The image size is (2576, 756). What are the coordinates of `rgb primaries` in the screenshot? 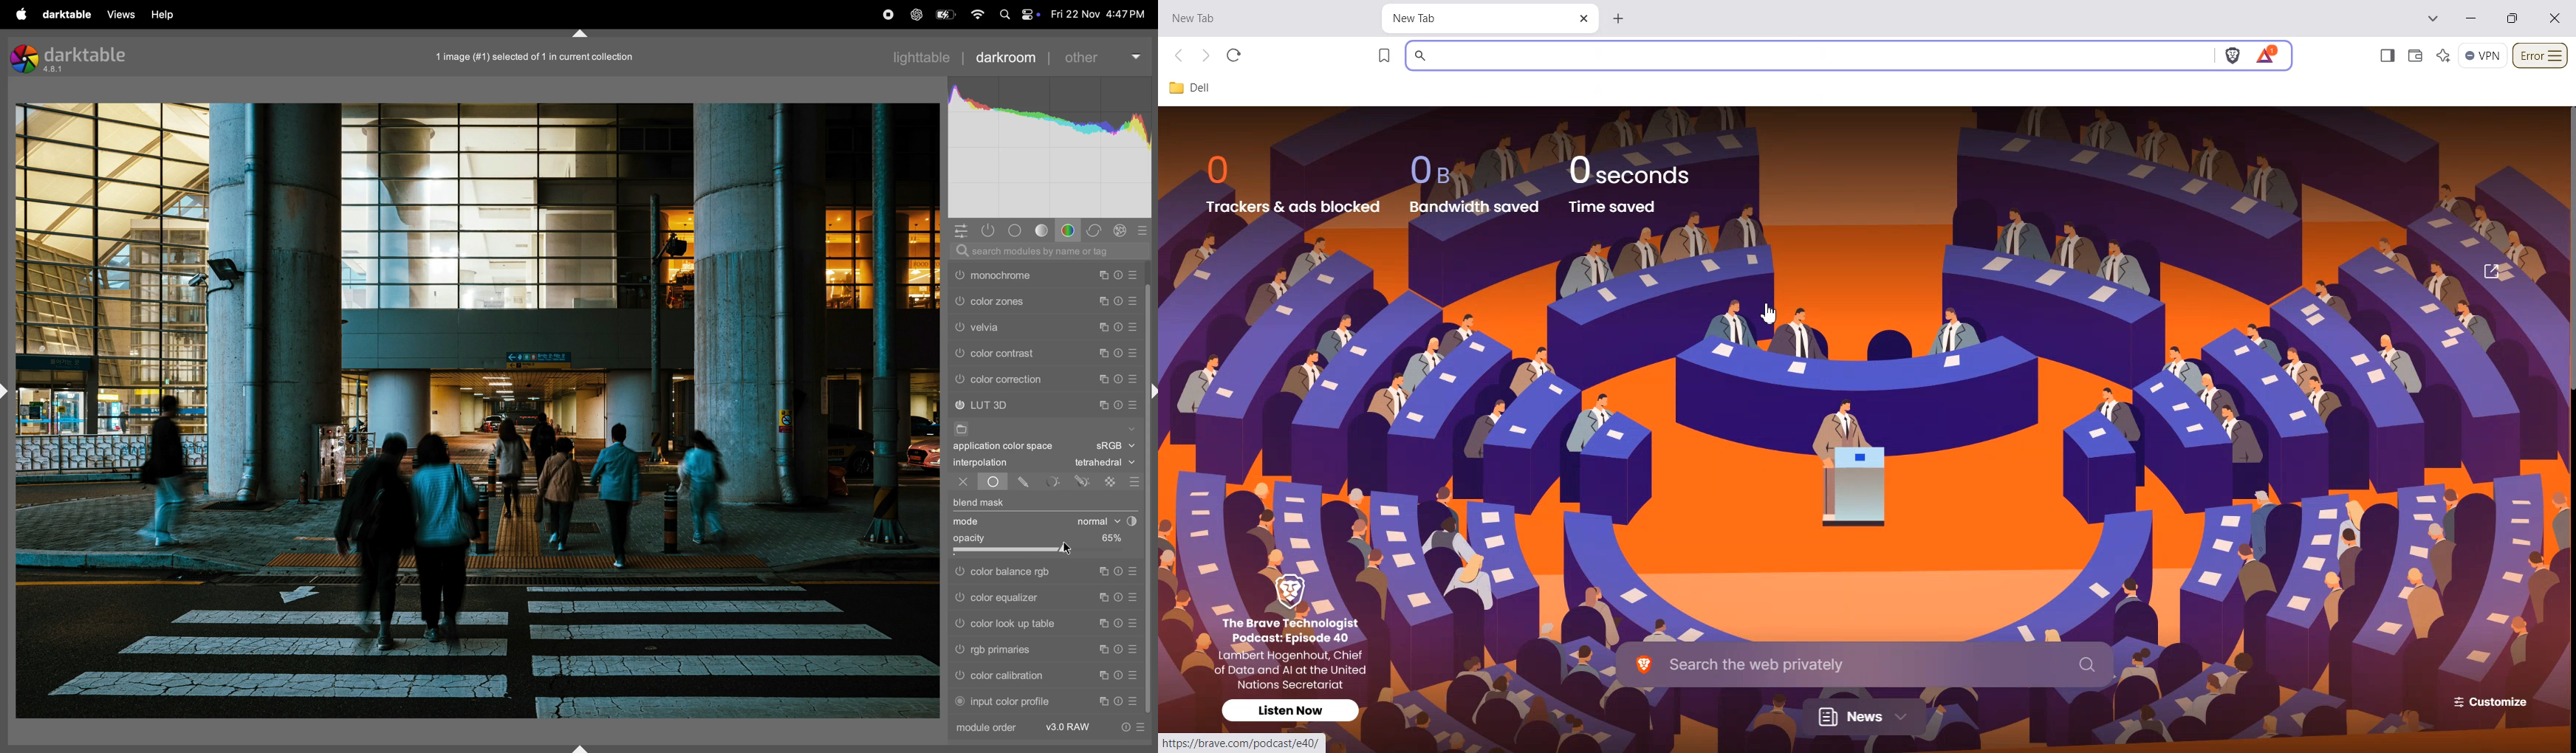 It's located at (1017, 649).